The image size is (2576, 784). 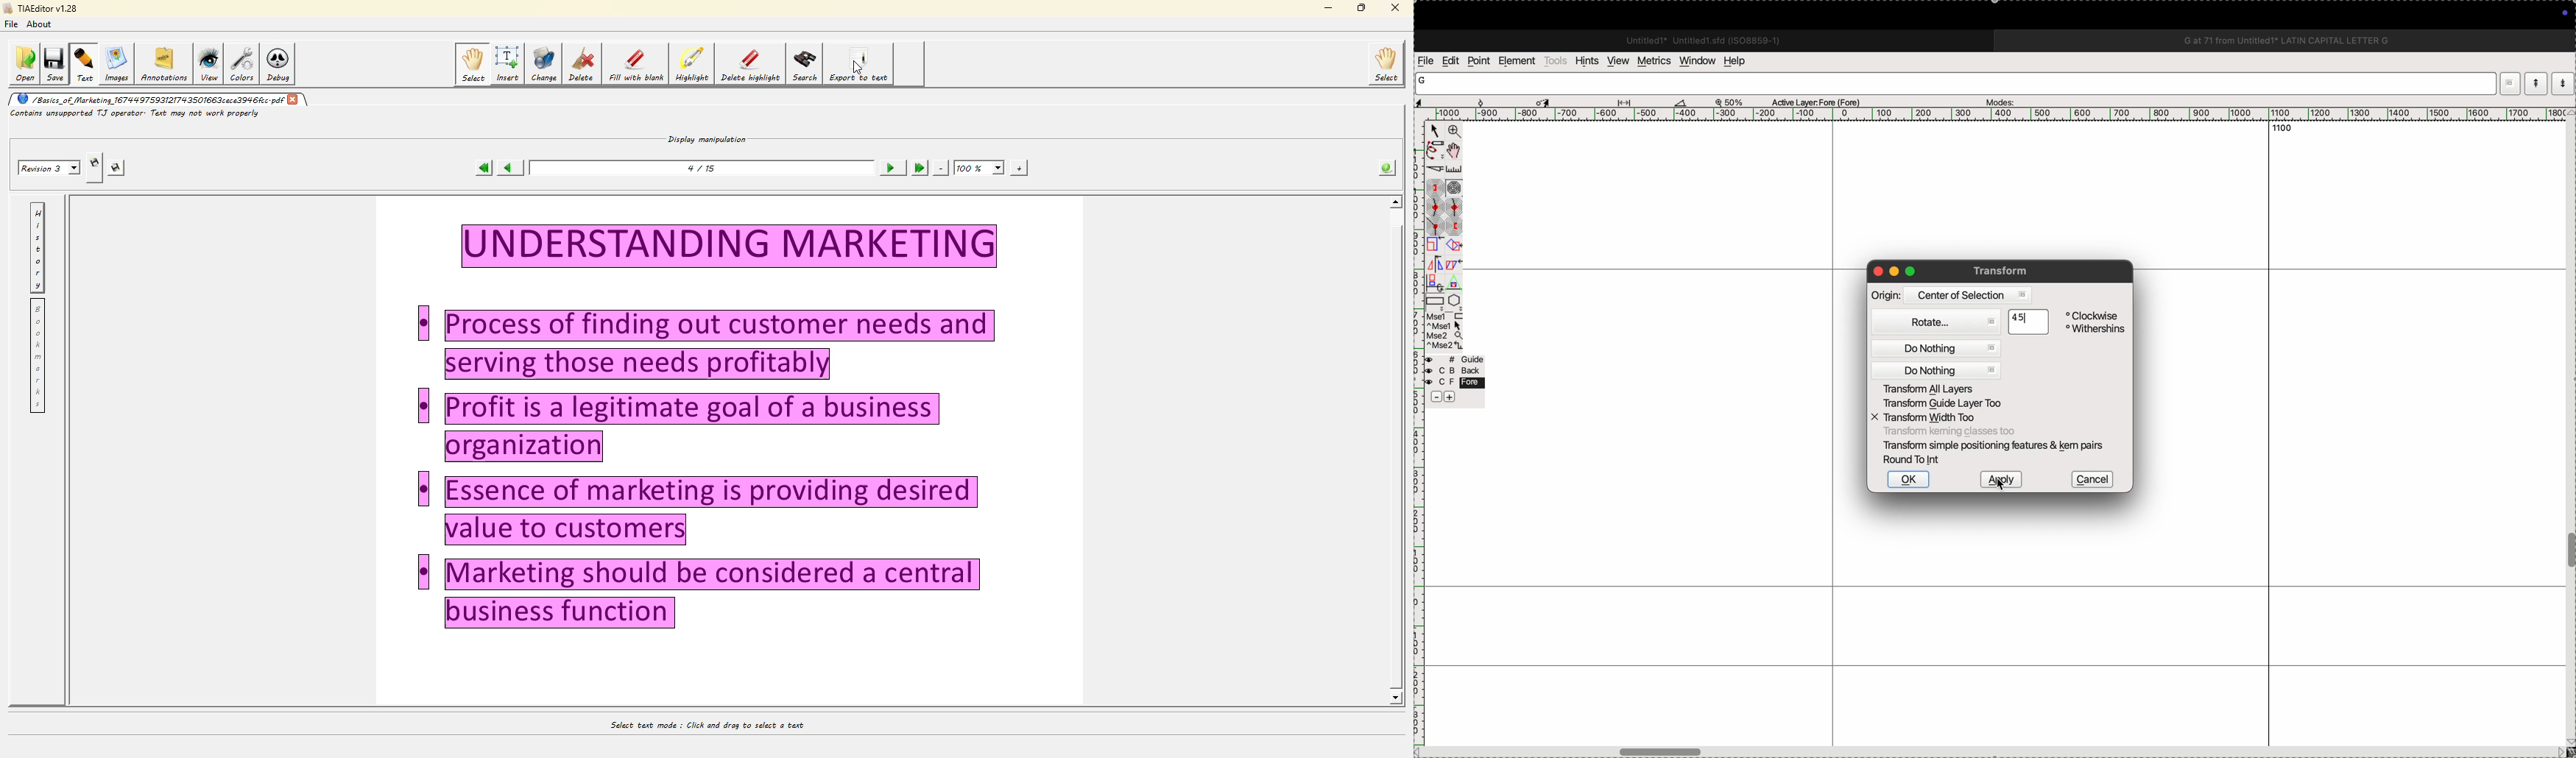 I want to click on 1100, so click(x=2284, y=130).